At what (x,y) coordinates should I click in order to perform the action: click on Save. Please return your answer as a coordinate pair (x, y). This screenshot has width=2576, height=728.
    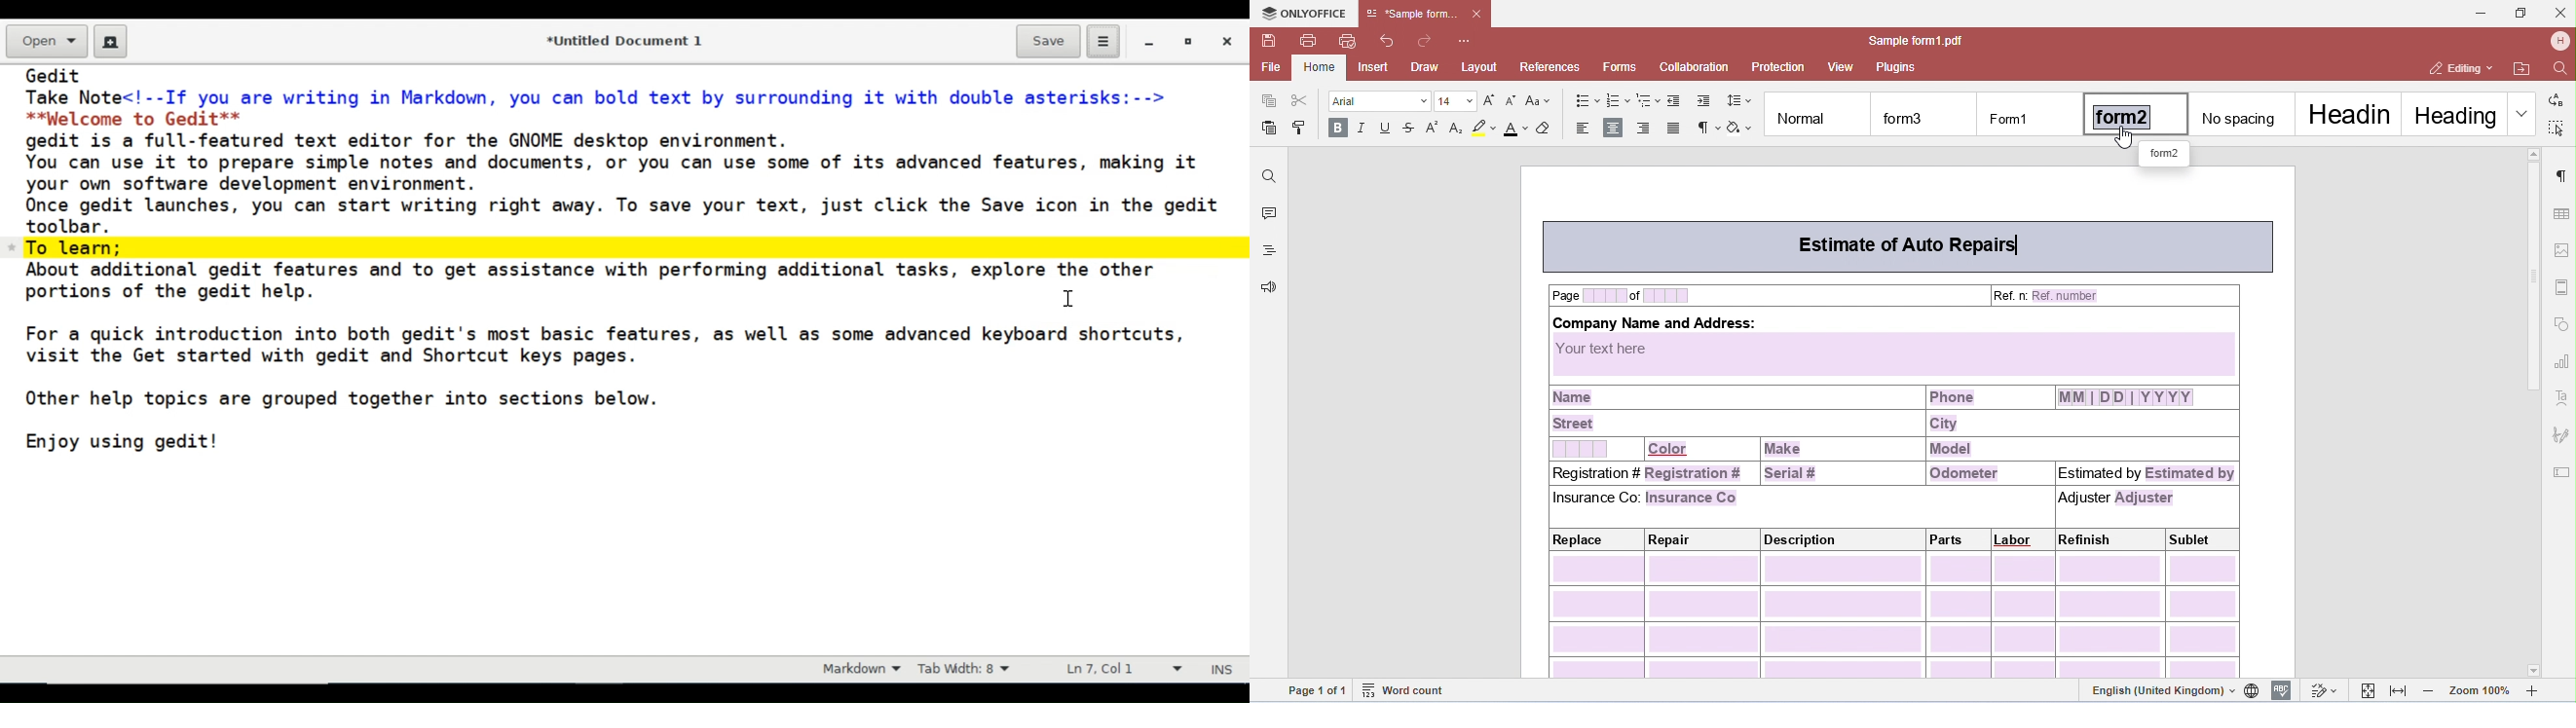
    Looking at the image, I should click on (1048, 42).